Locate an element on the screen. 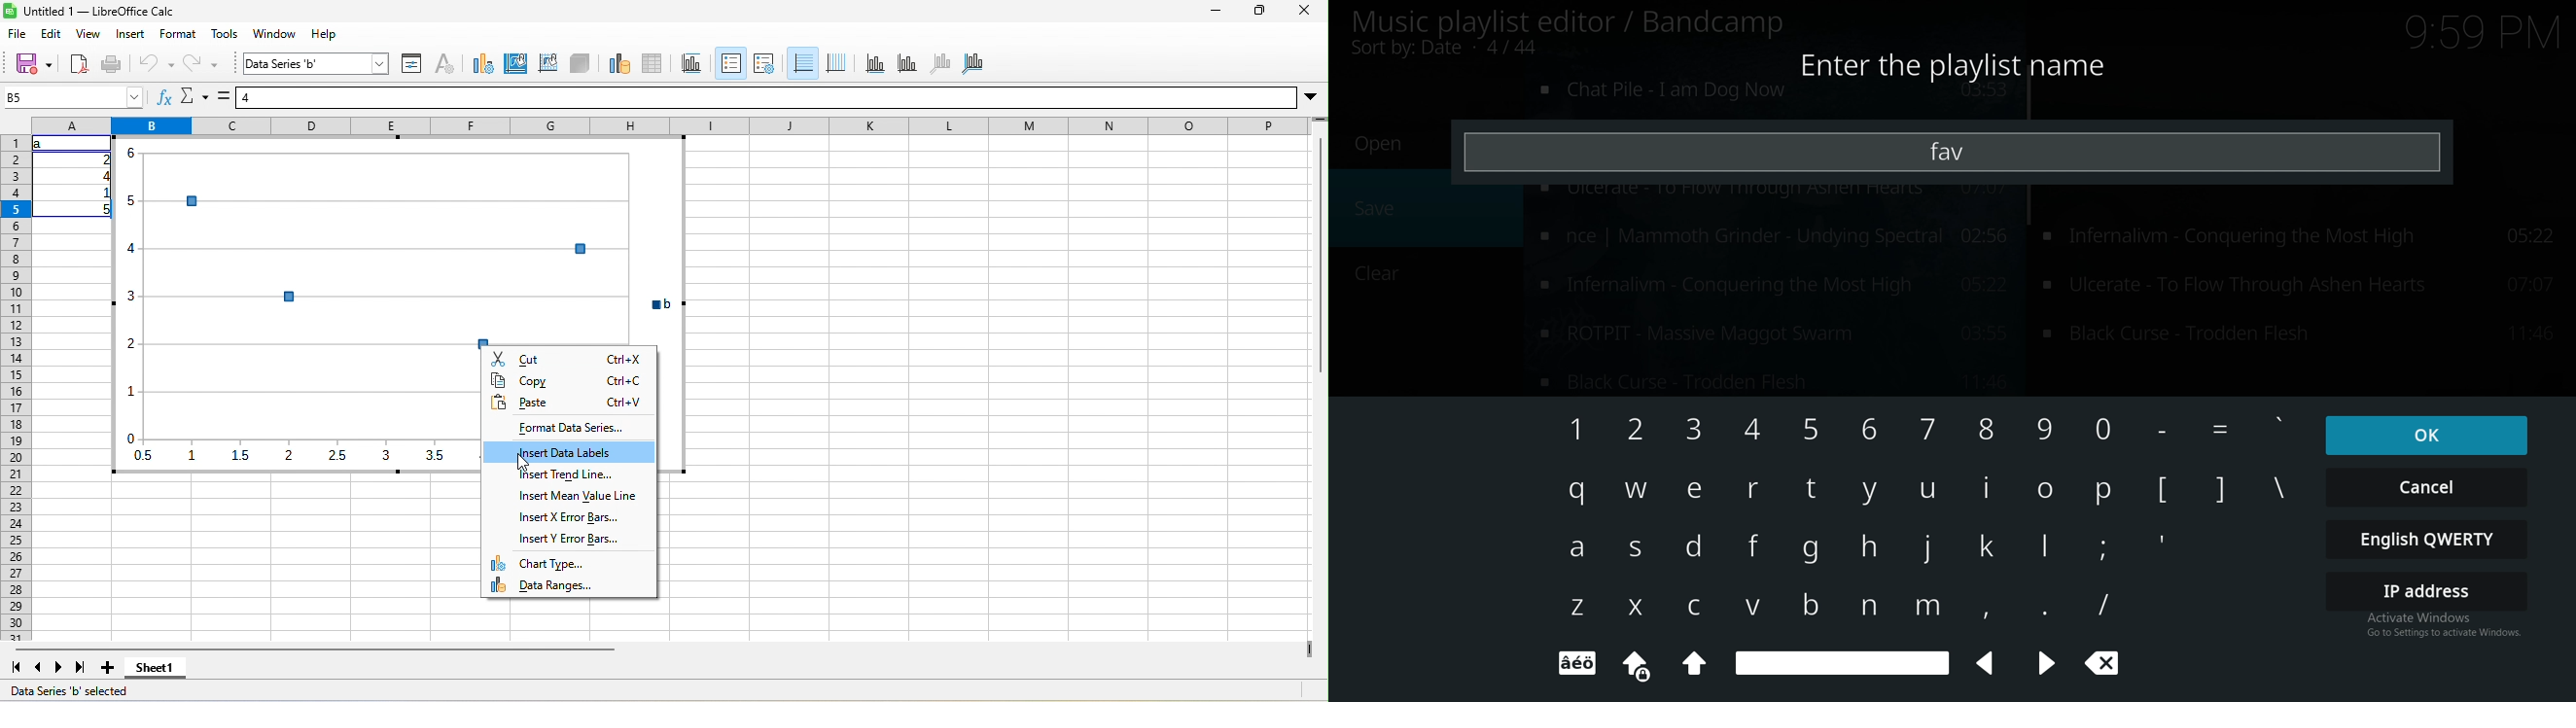 The image size is (2576, 728). keyboard input is located at coordinates (1983, 608).